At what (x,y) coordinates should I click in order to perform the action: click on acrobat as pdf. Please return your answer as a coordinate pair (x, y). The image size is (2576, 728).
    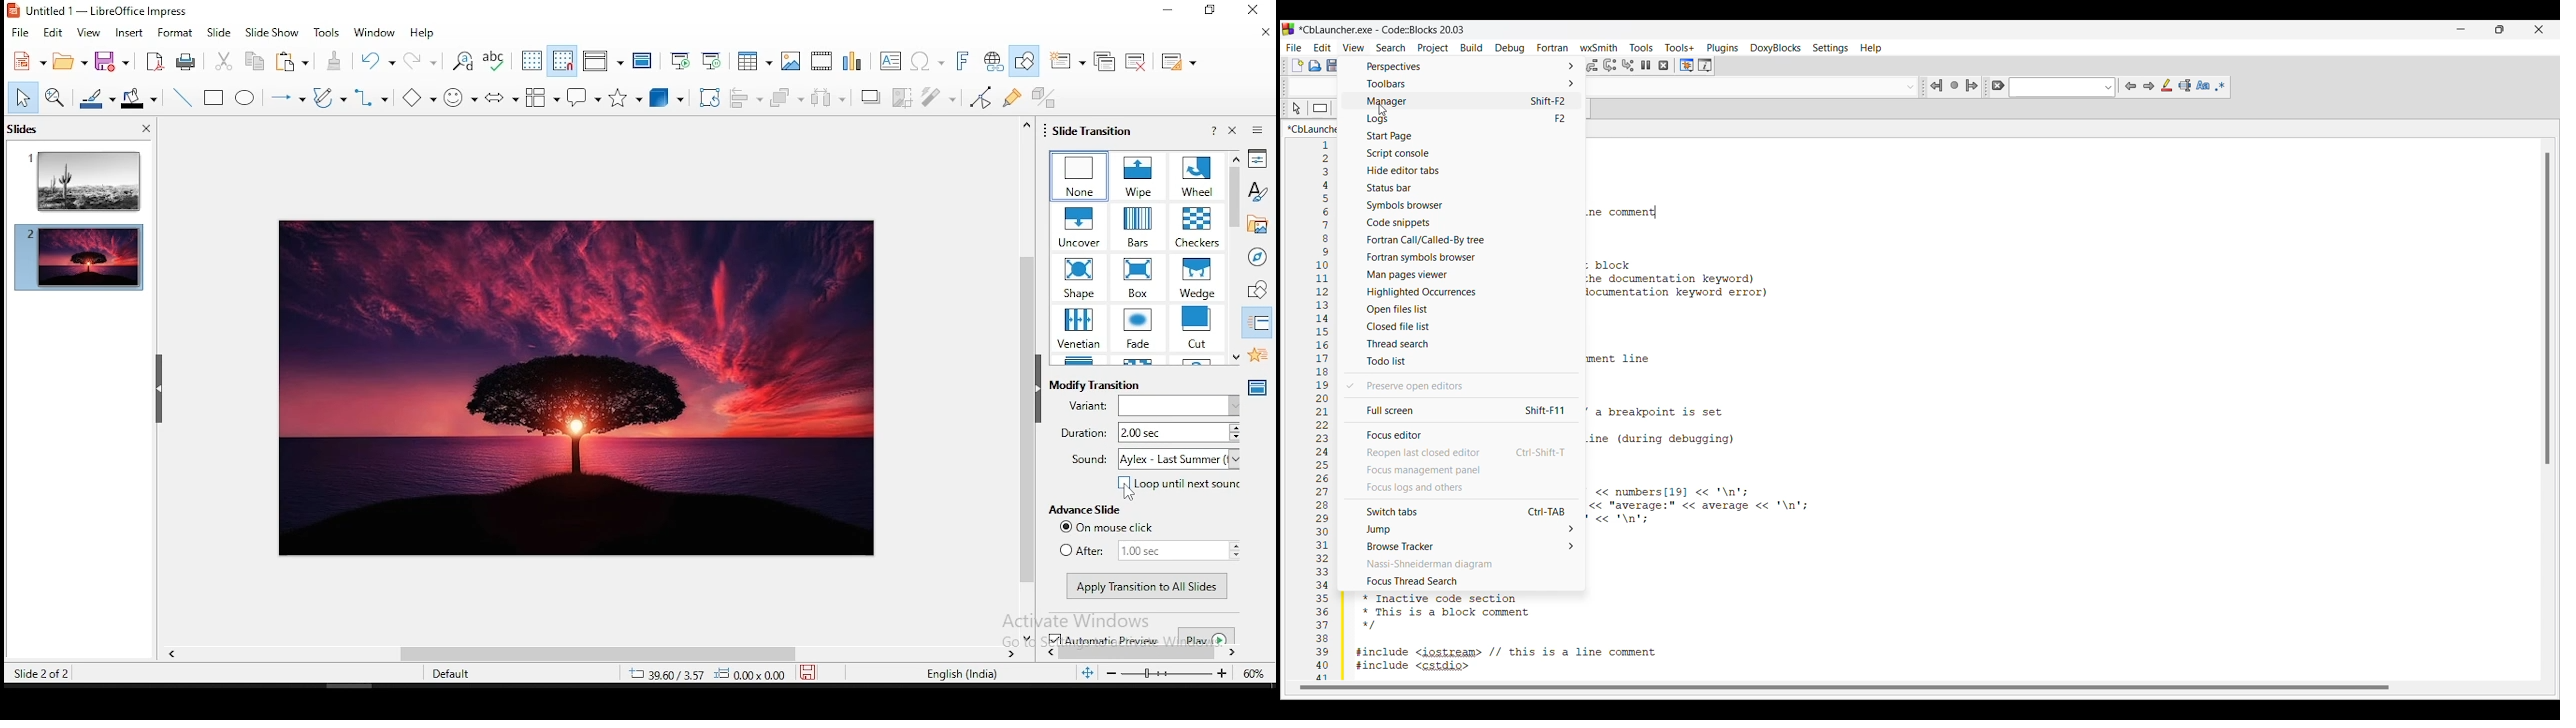
    Looking at the image, I should click on (153, 61).